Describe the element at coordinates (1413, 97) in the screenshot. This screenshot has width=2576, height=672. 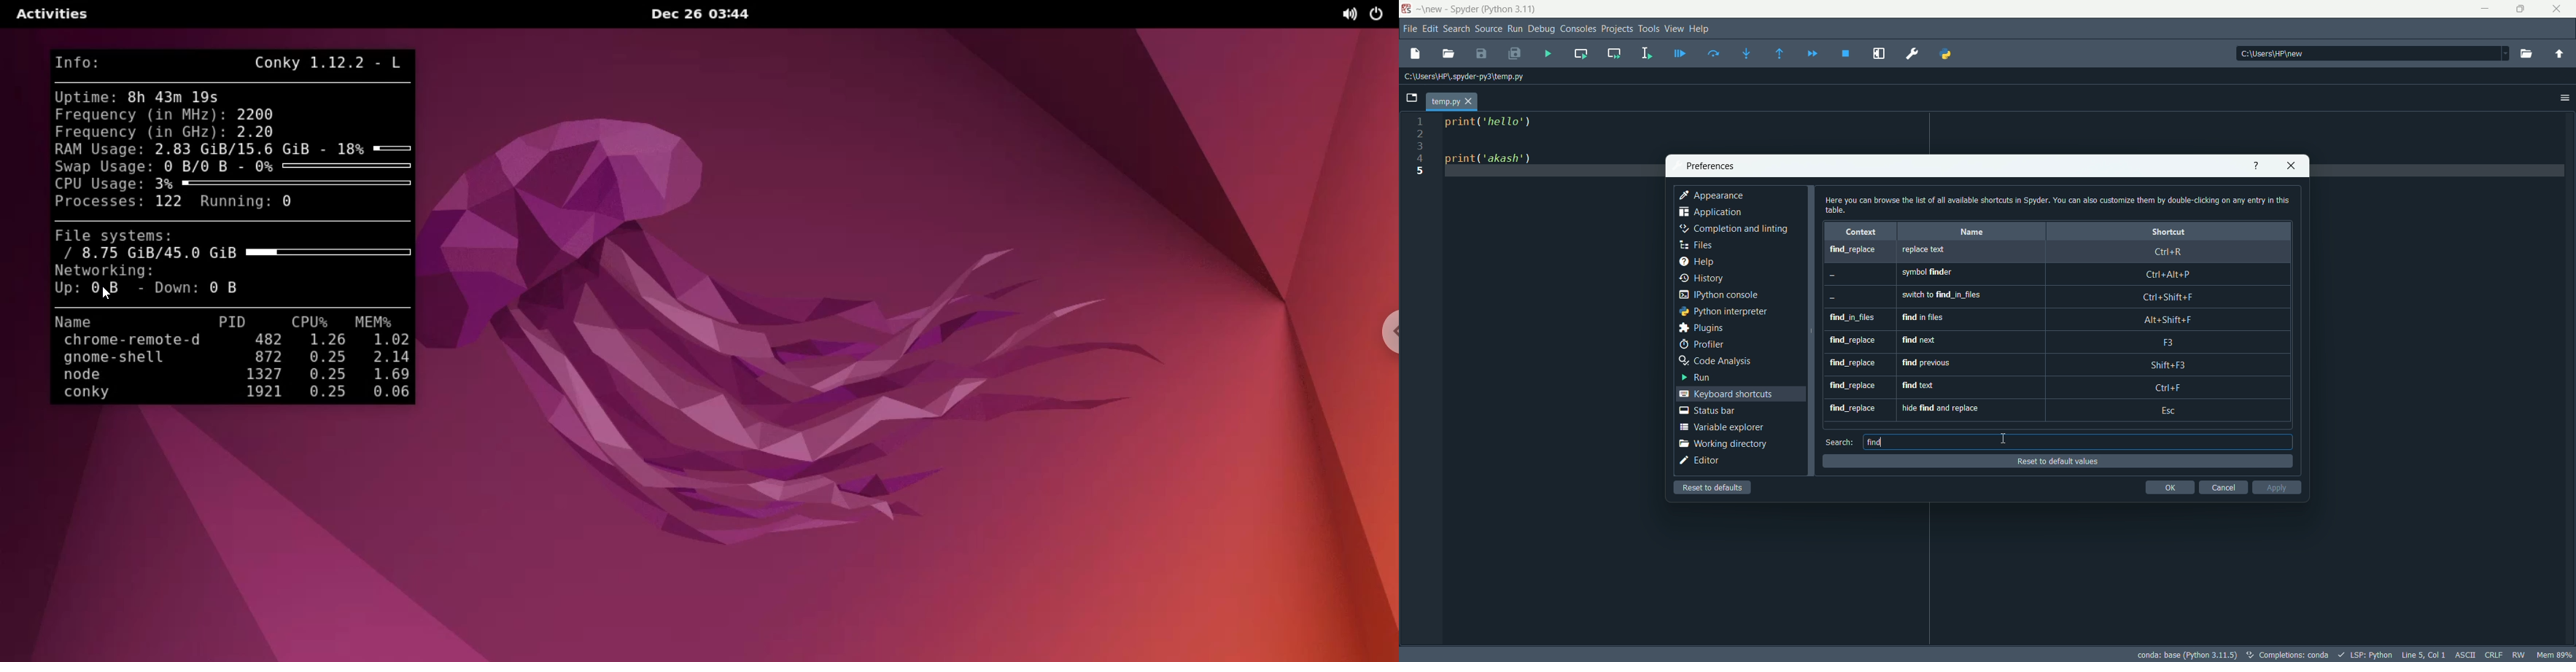
I see `browse tabs` at that location.